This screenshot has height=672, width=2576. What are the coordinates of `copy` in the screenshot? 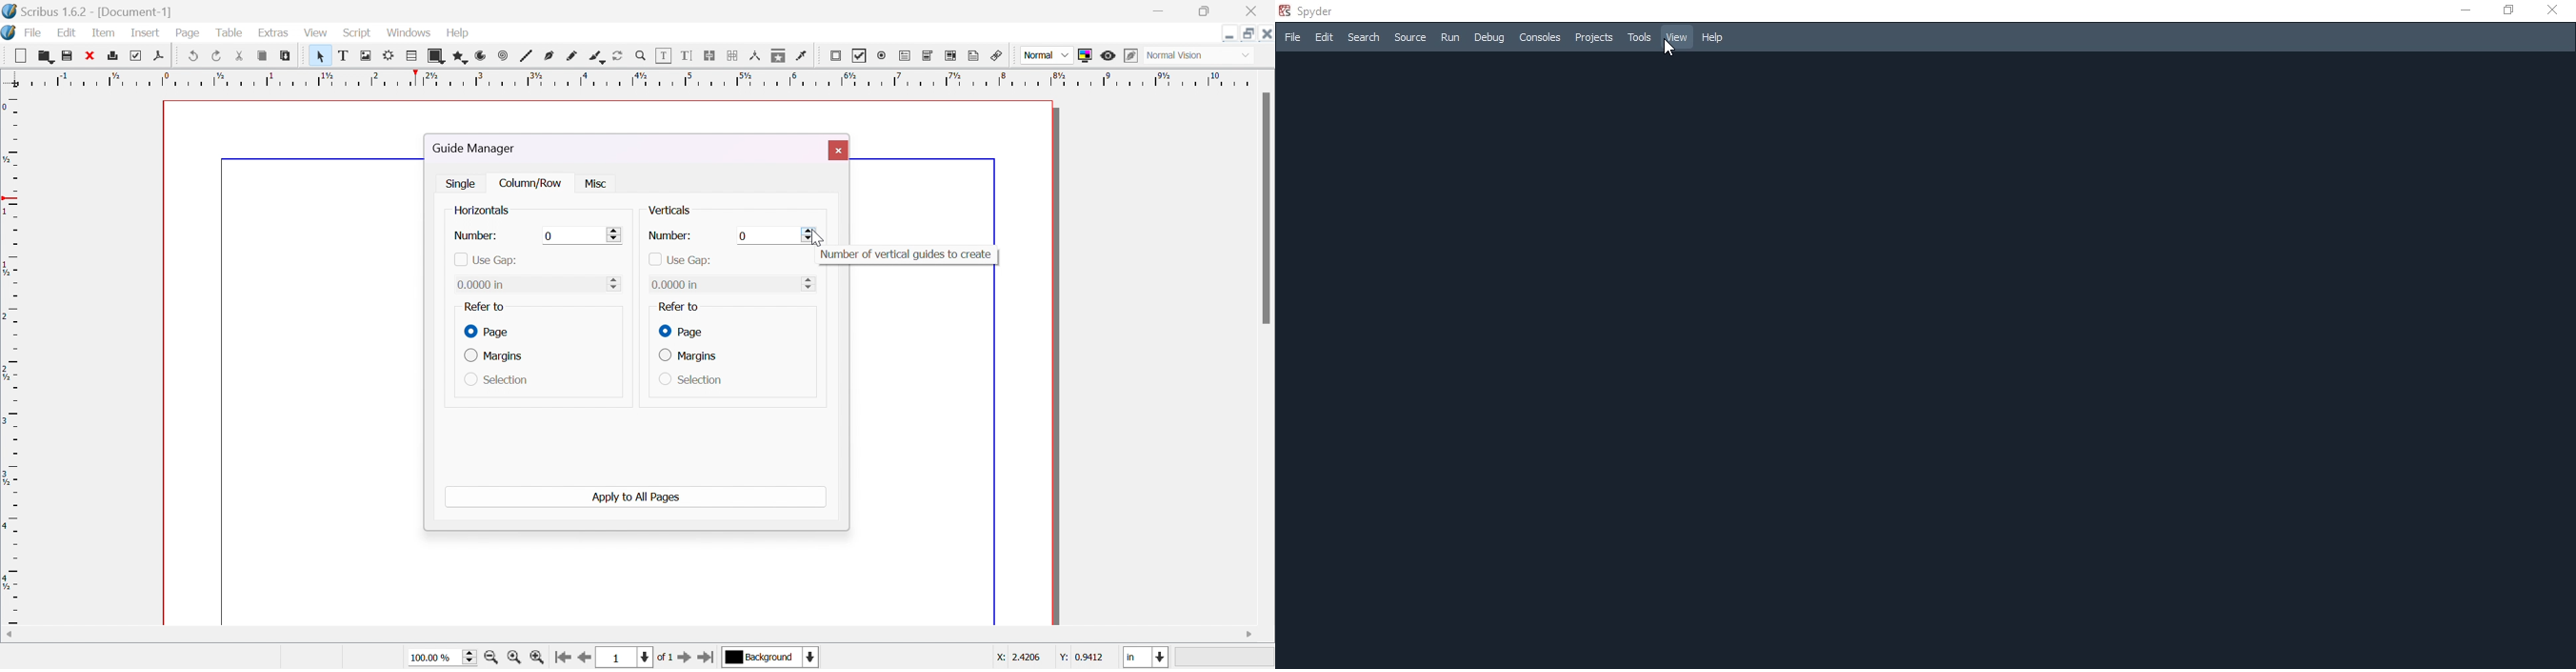 It's located at (264, 55).